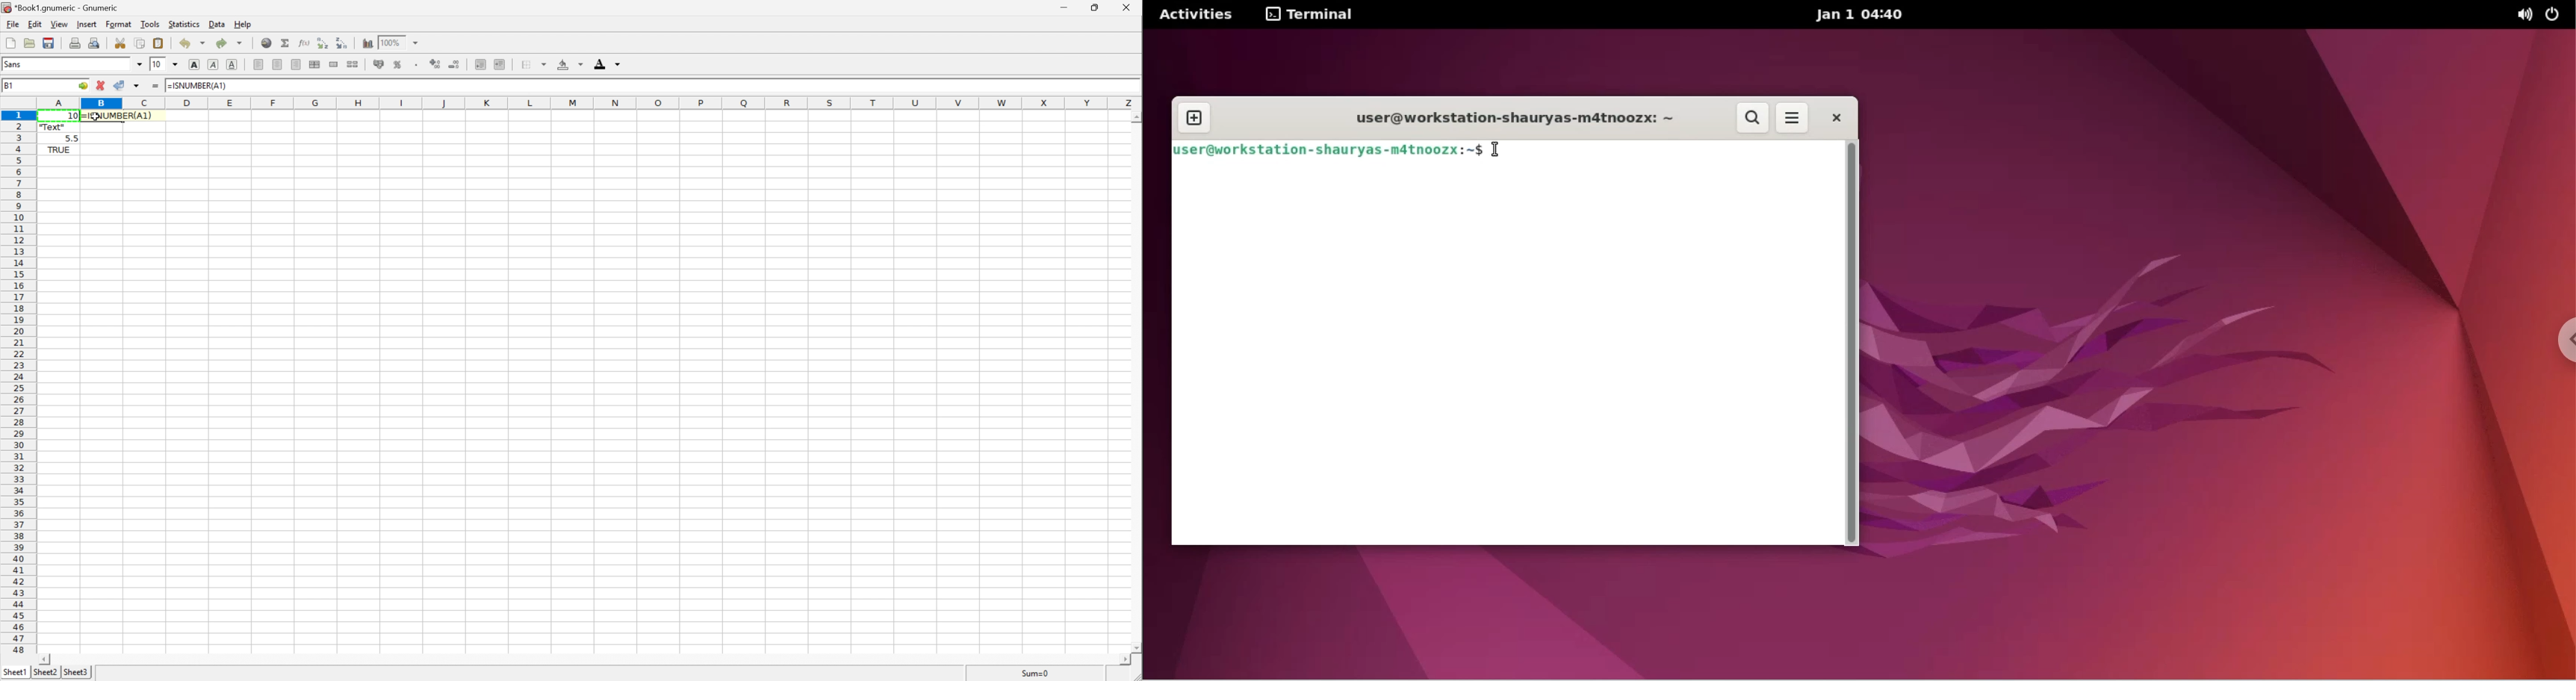 The image size is (2576, 700). I want to click on Accept changes in multiple cells, so click(137, 86).